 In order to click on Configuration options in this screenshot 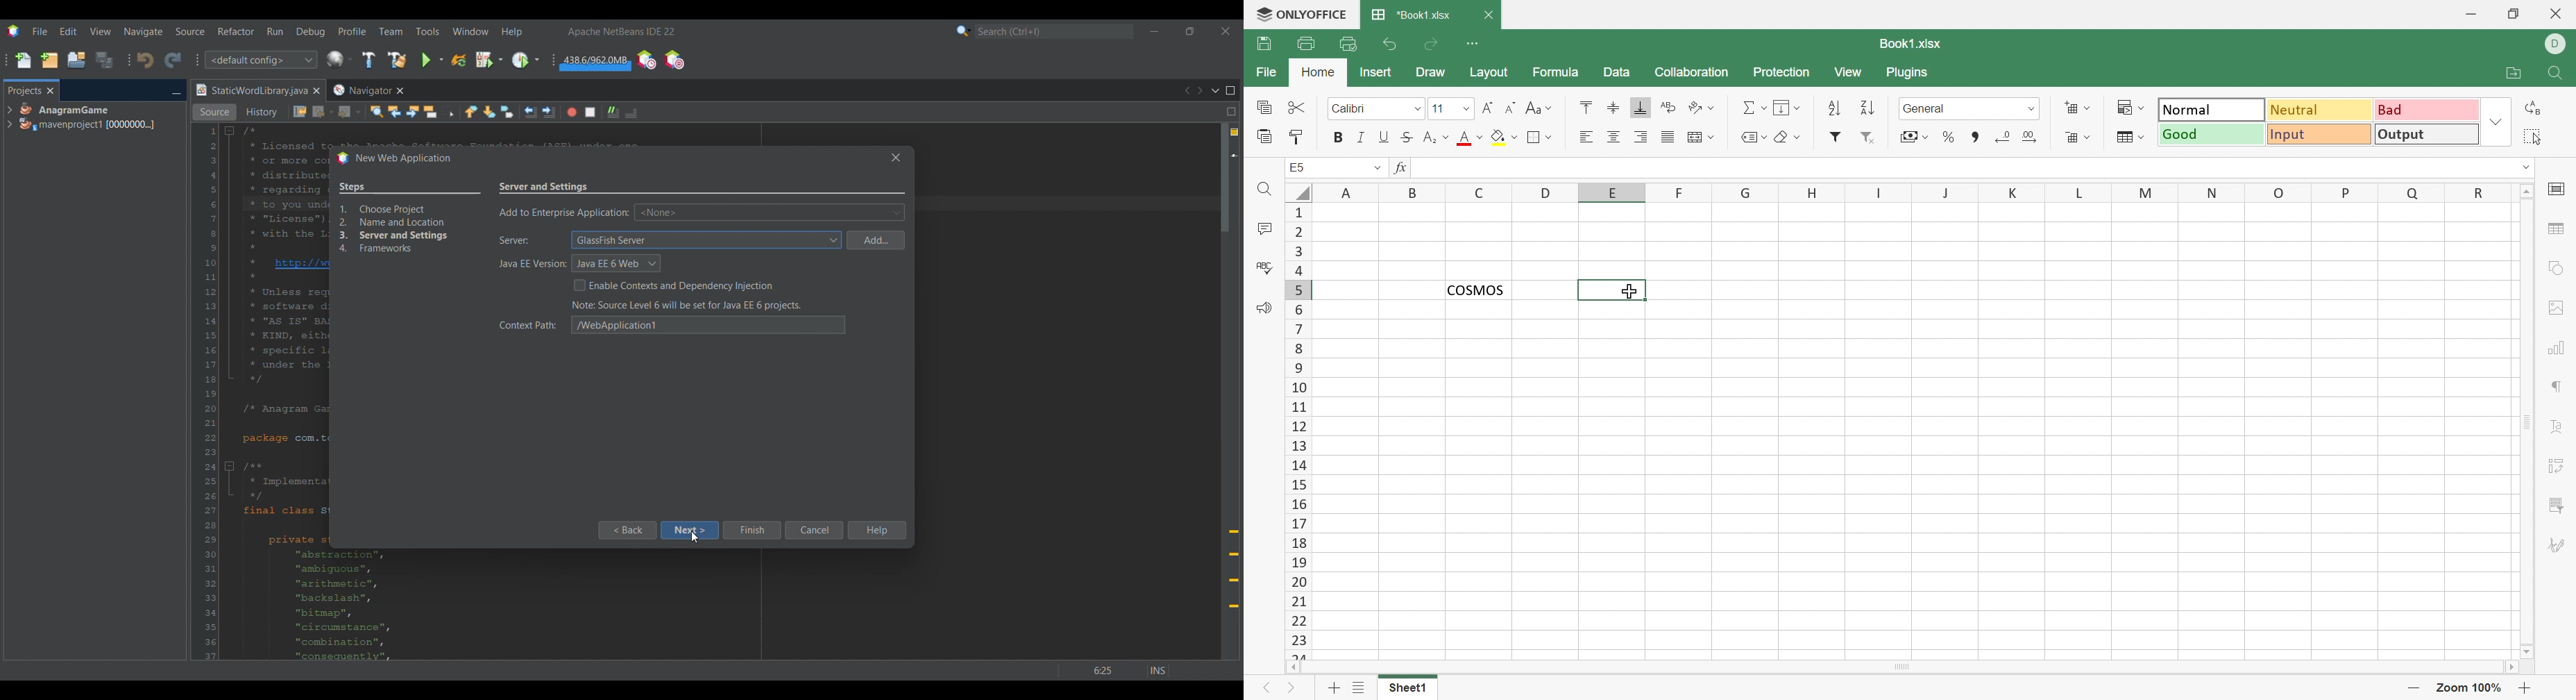, I will do `click(260, 60)`.